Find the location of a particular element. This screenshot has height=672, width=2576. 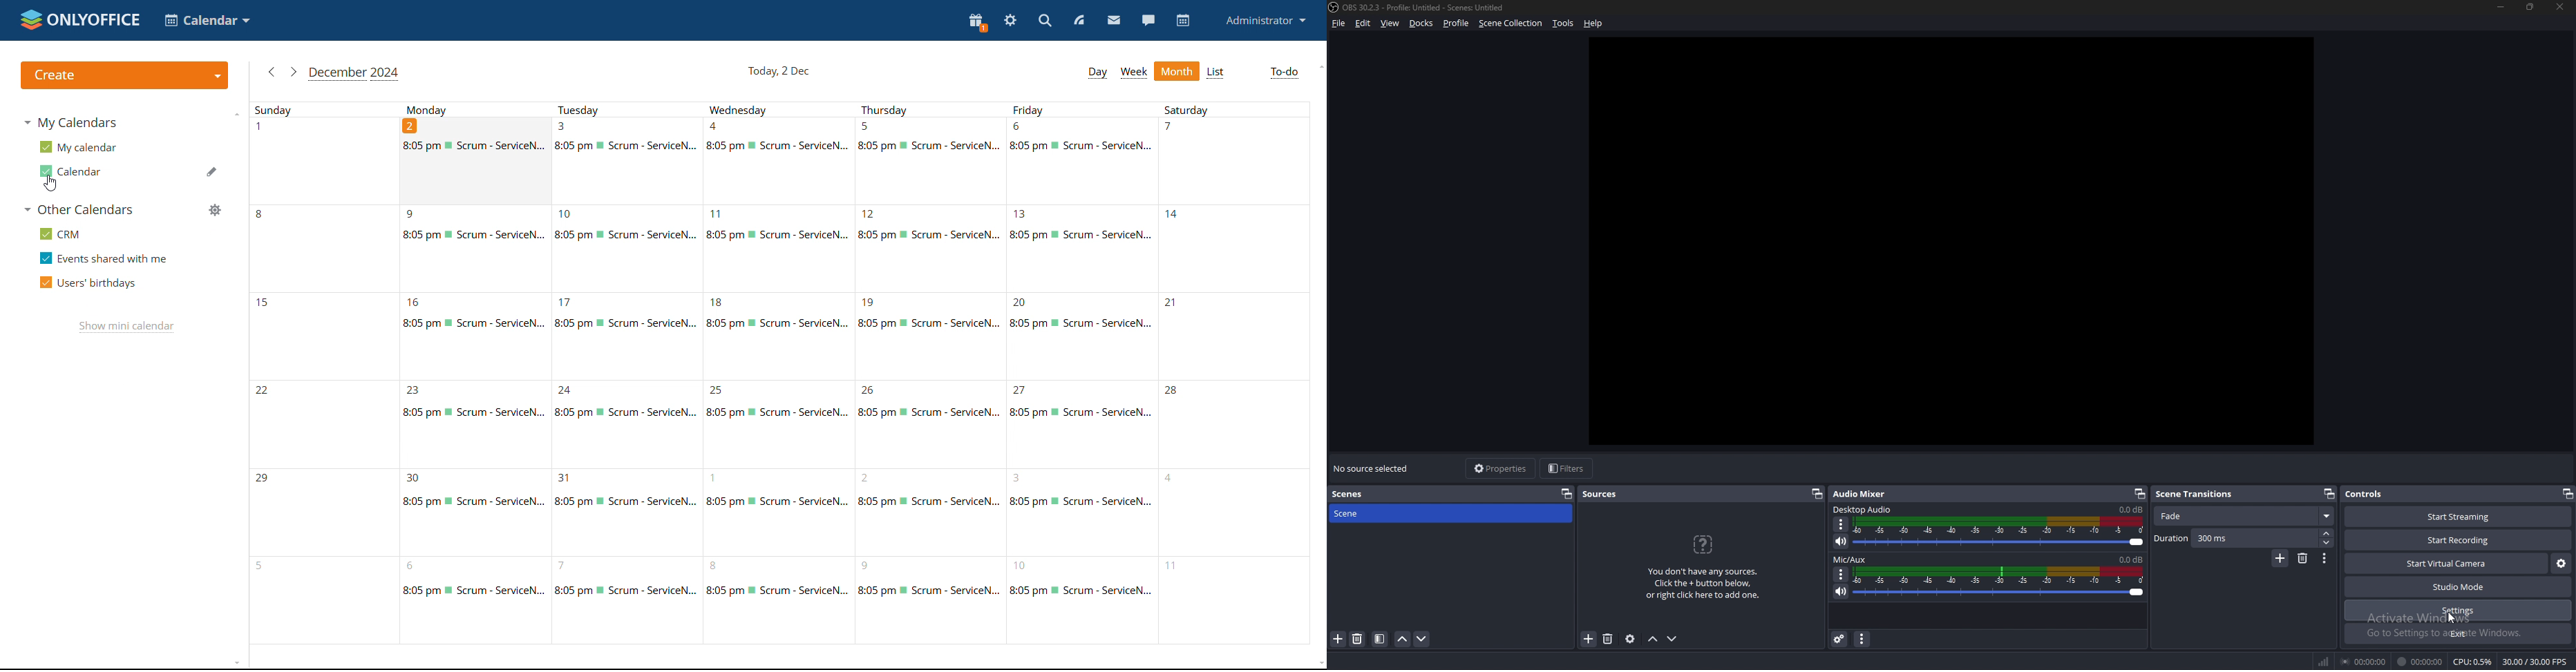

settings is located at coordinates (2458, 611).